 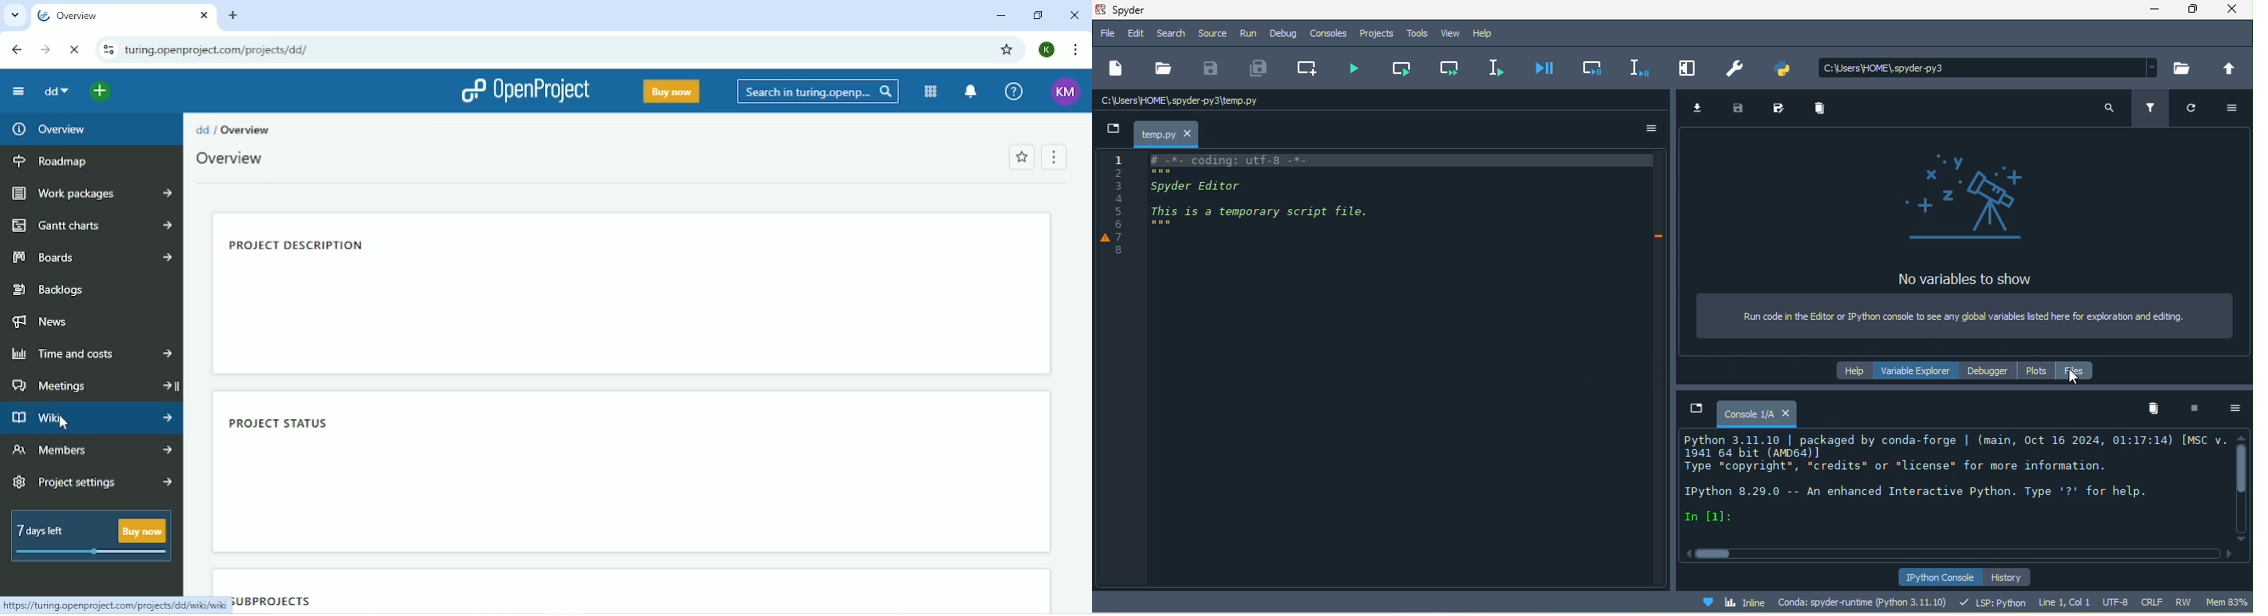 I want to click on refresh, so click(x=2192, y=107).